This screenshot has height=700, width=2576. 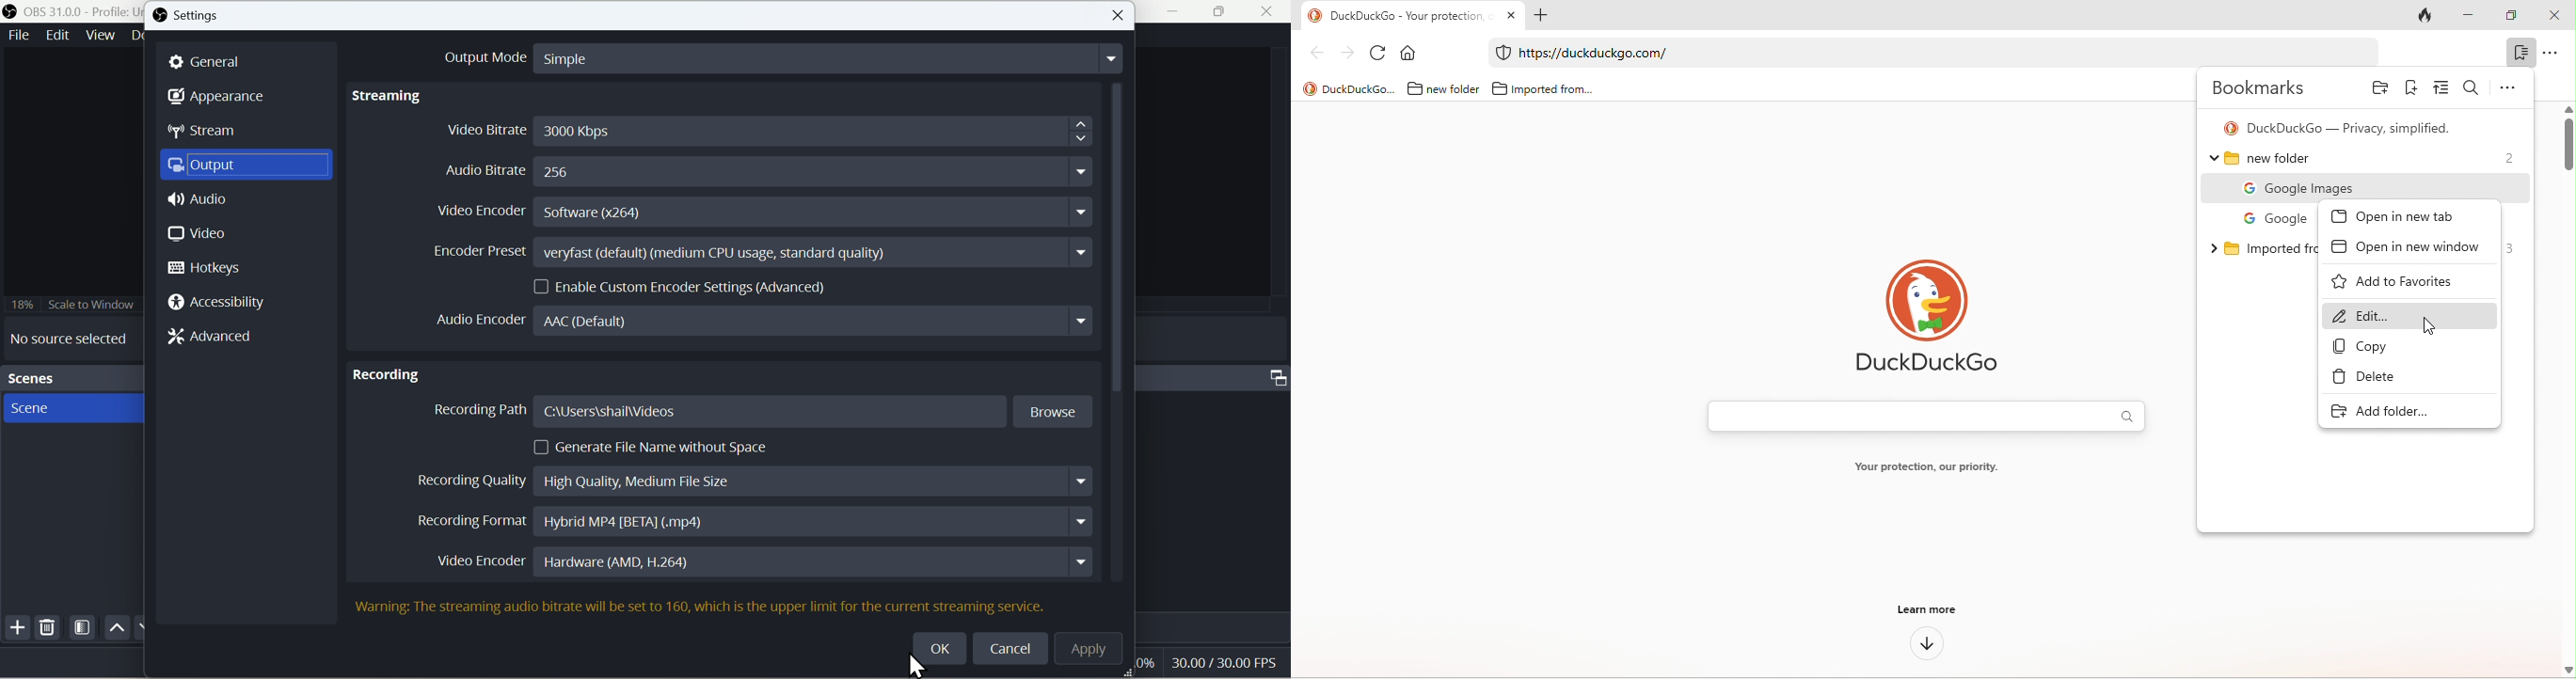 What do you see at coordinates (214, 134) in the screenshot?
I see `Stream` at bounding box center [214, 134].